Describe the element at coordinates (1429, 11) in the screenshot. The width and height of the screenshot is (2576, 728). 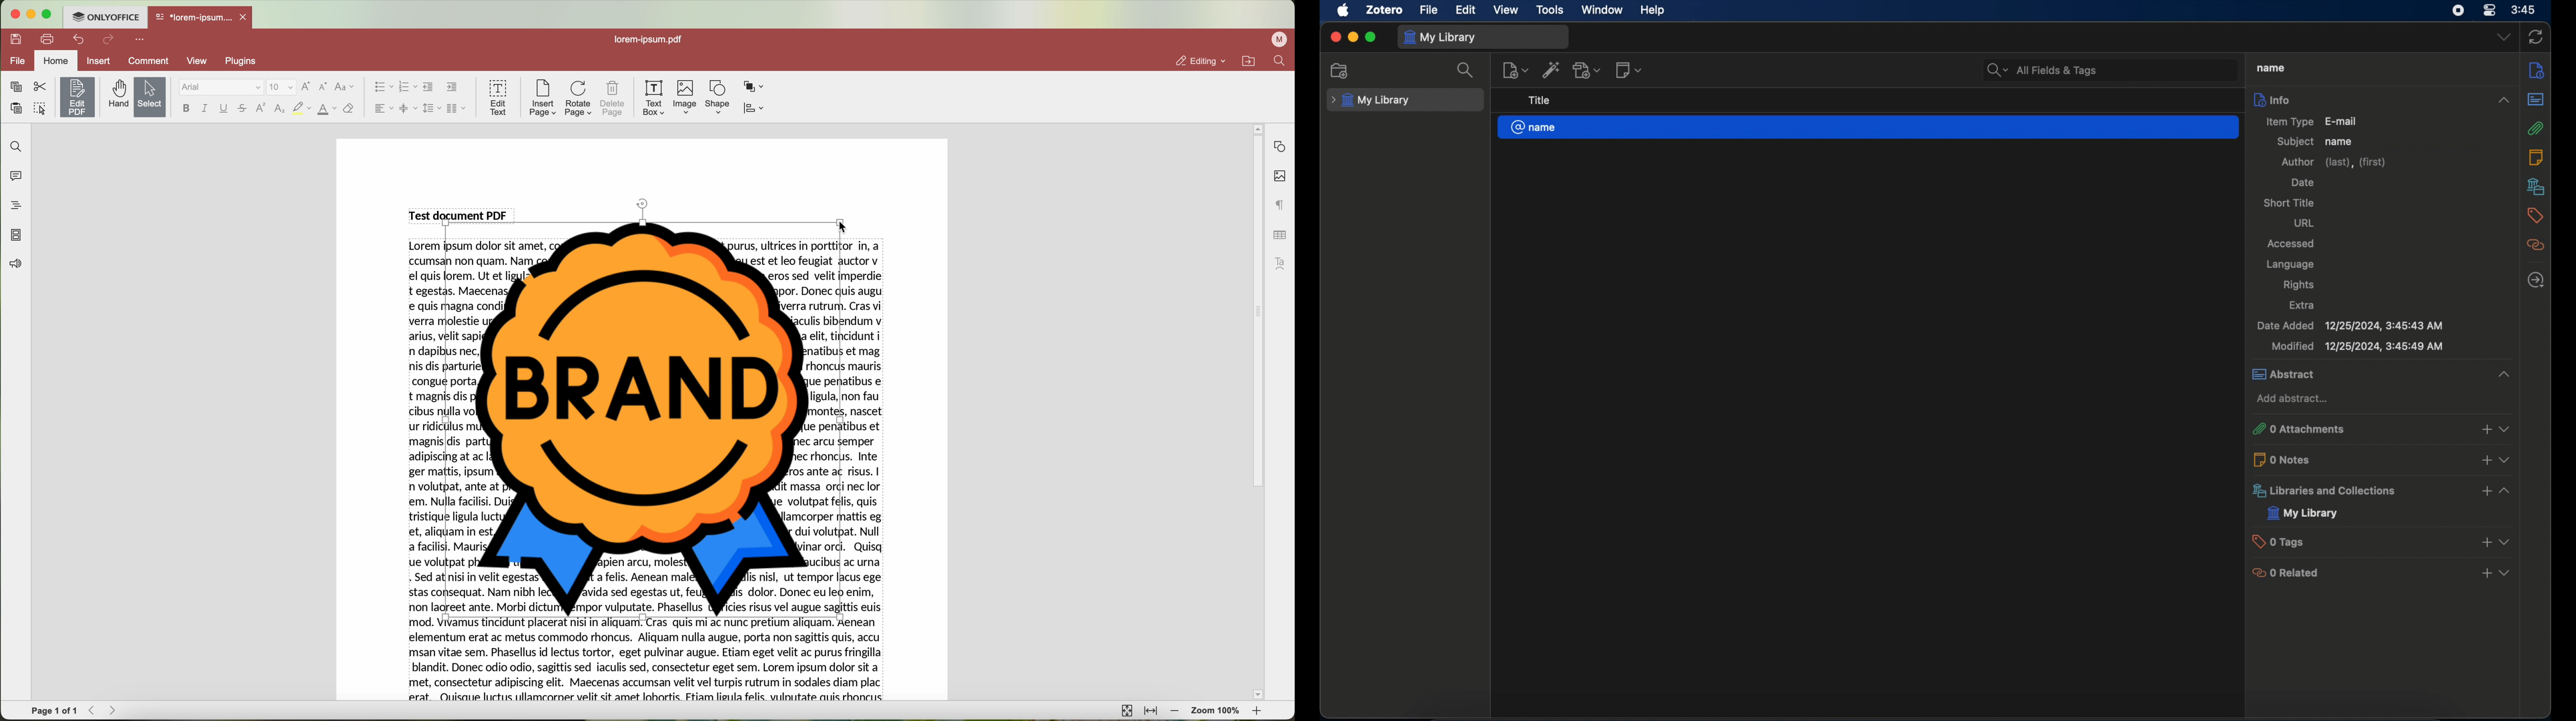
I see `file` at that location.